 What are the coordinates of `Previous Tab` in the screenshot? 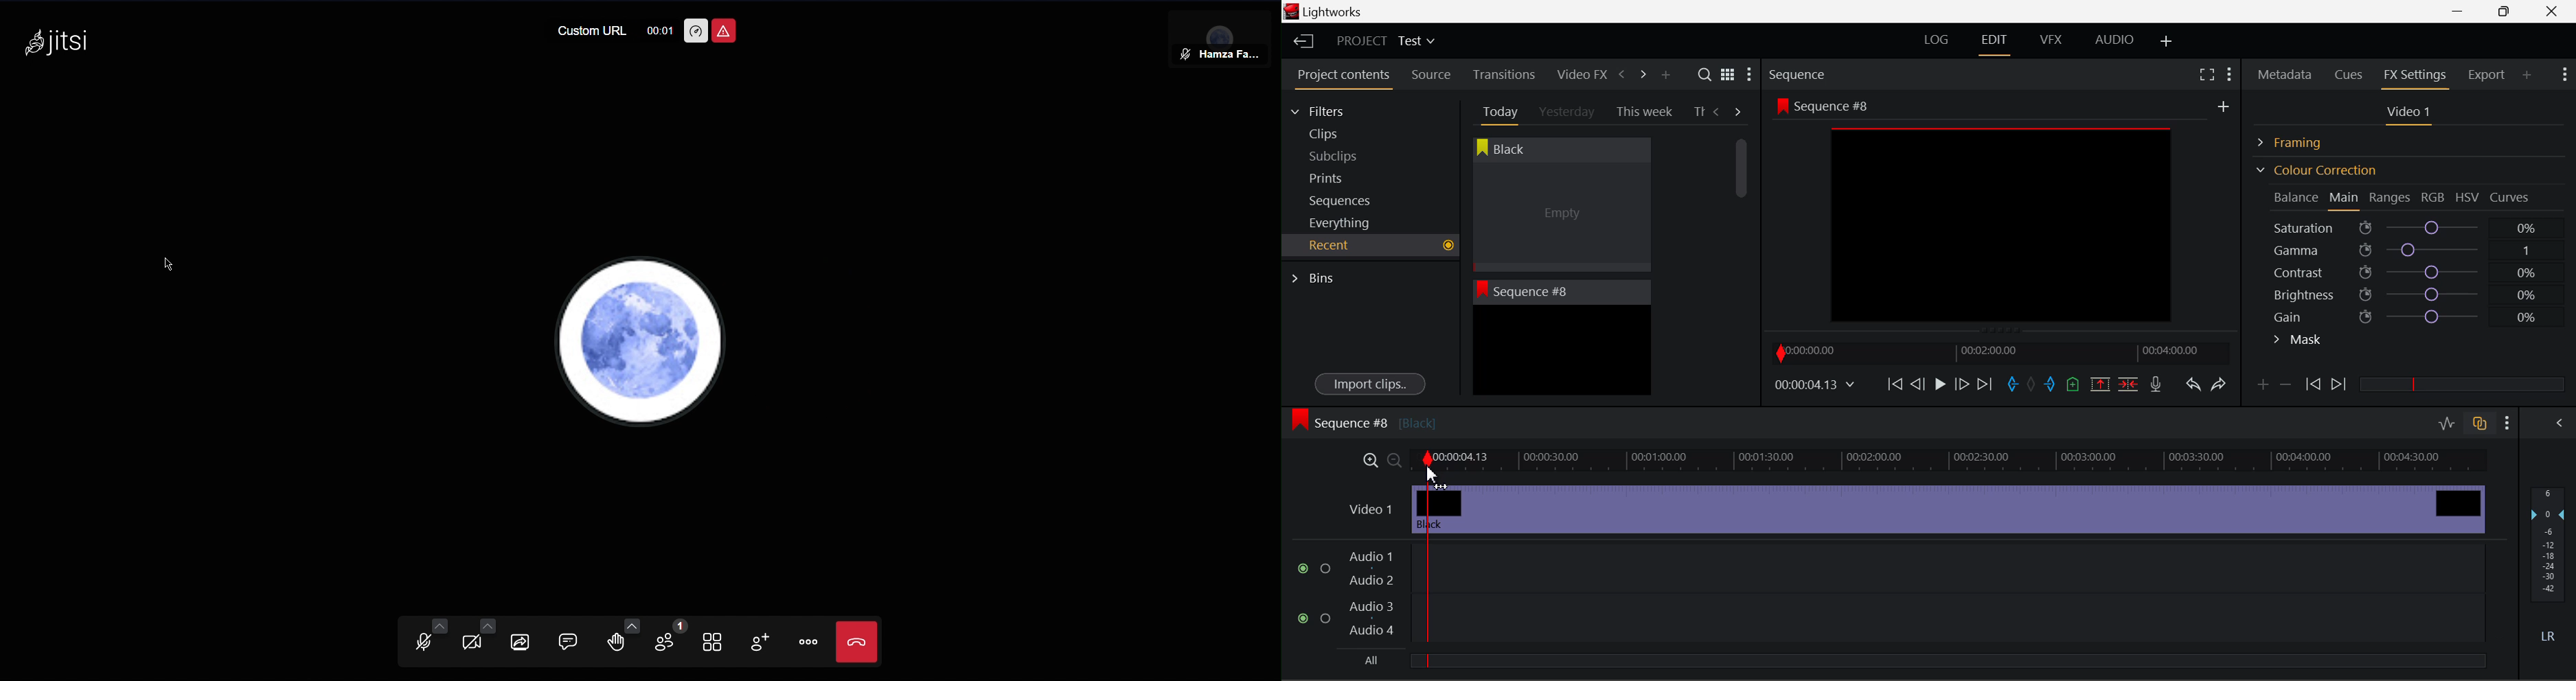 It's located at (1719, 111).